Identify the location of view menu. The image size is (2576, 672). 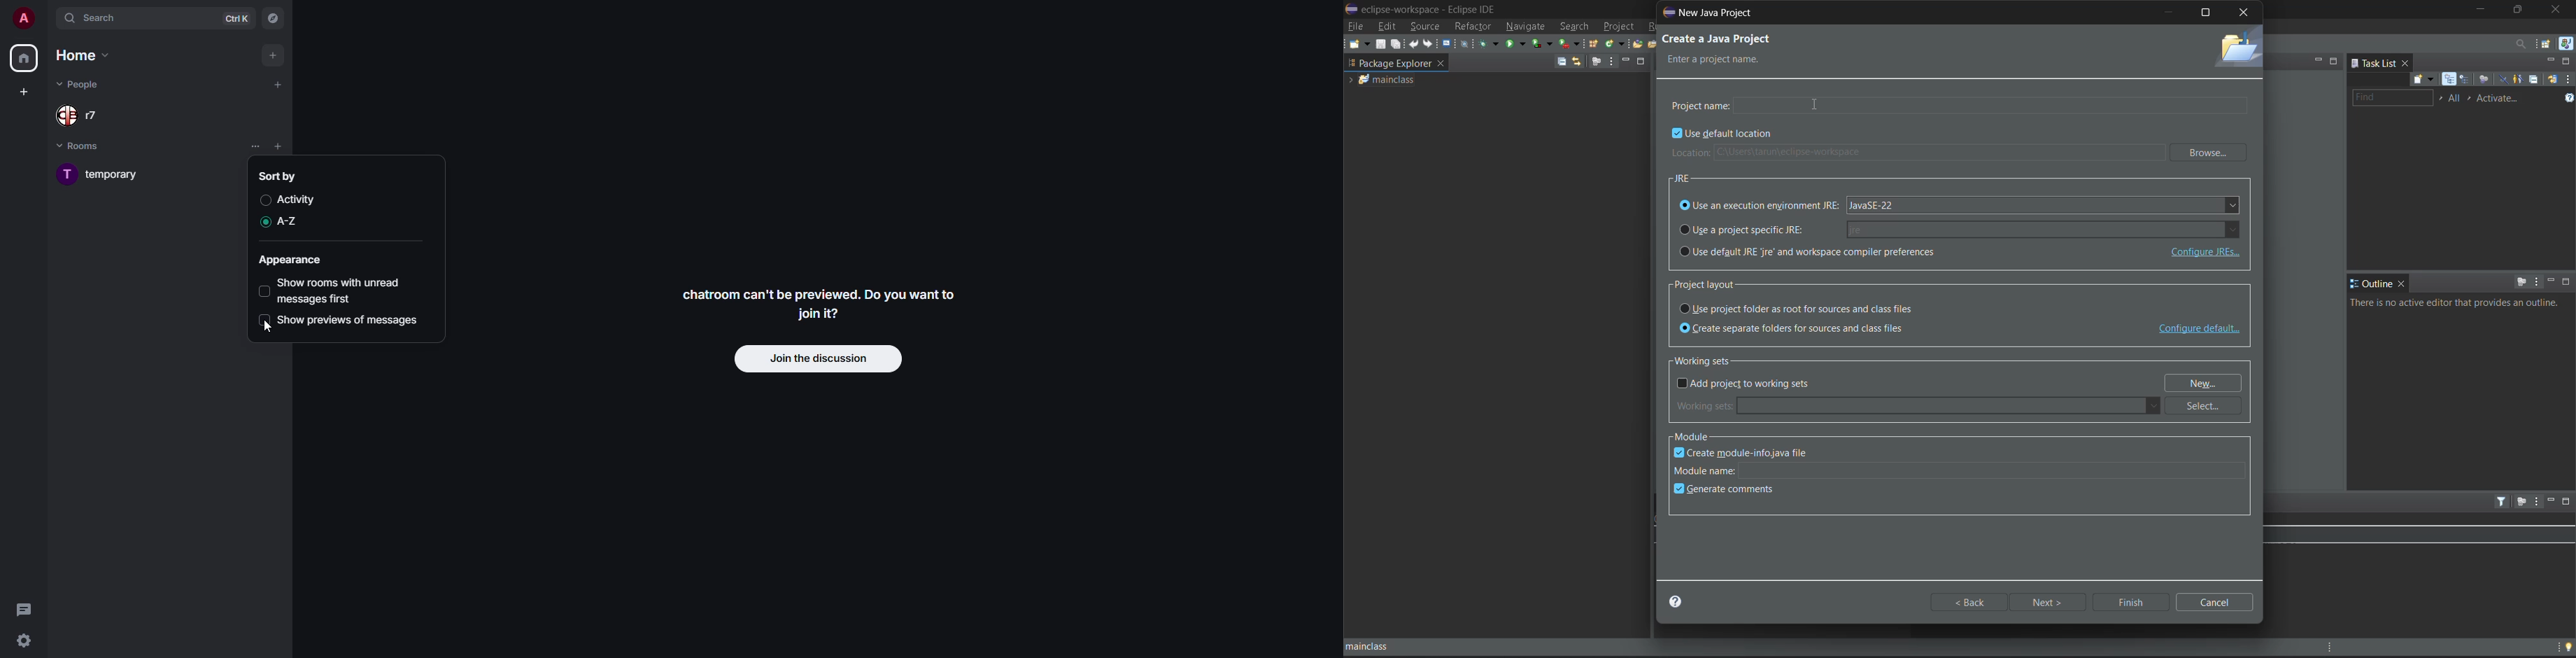
(2536, 281).